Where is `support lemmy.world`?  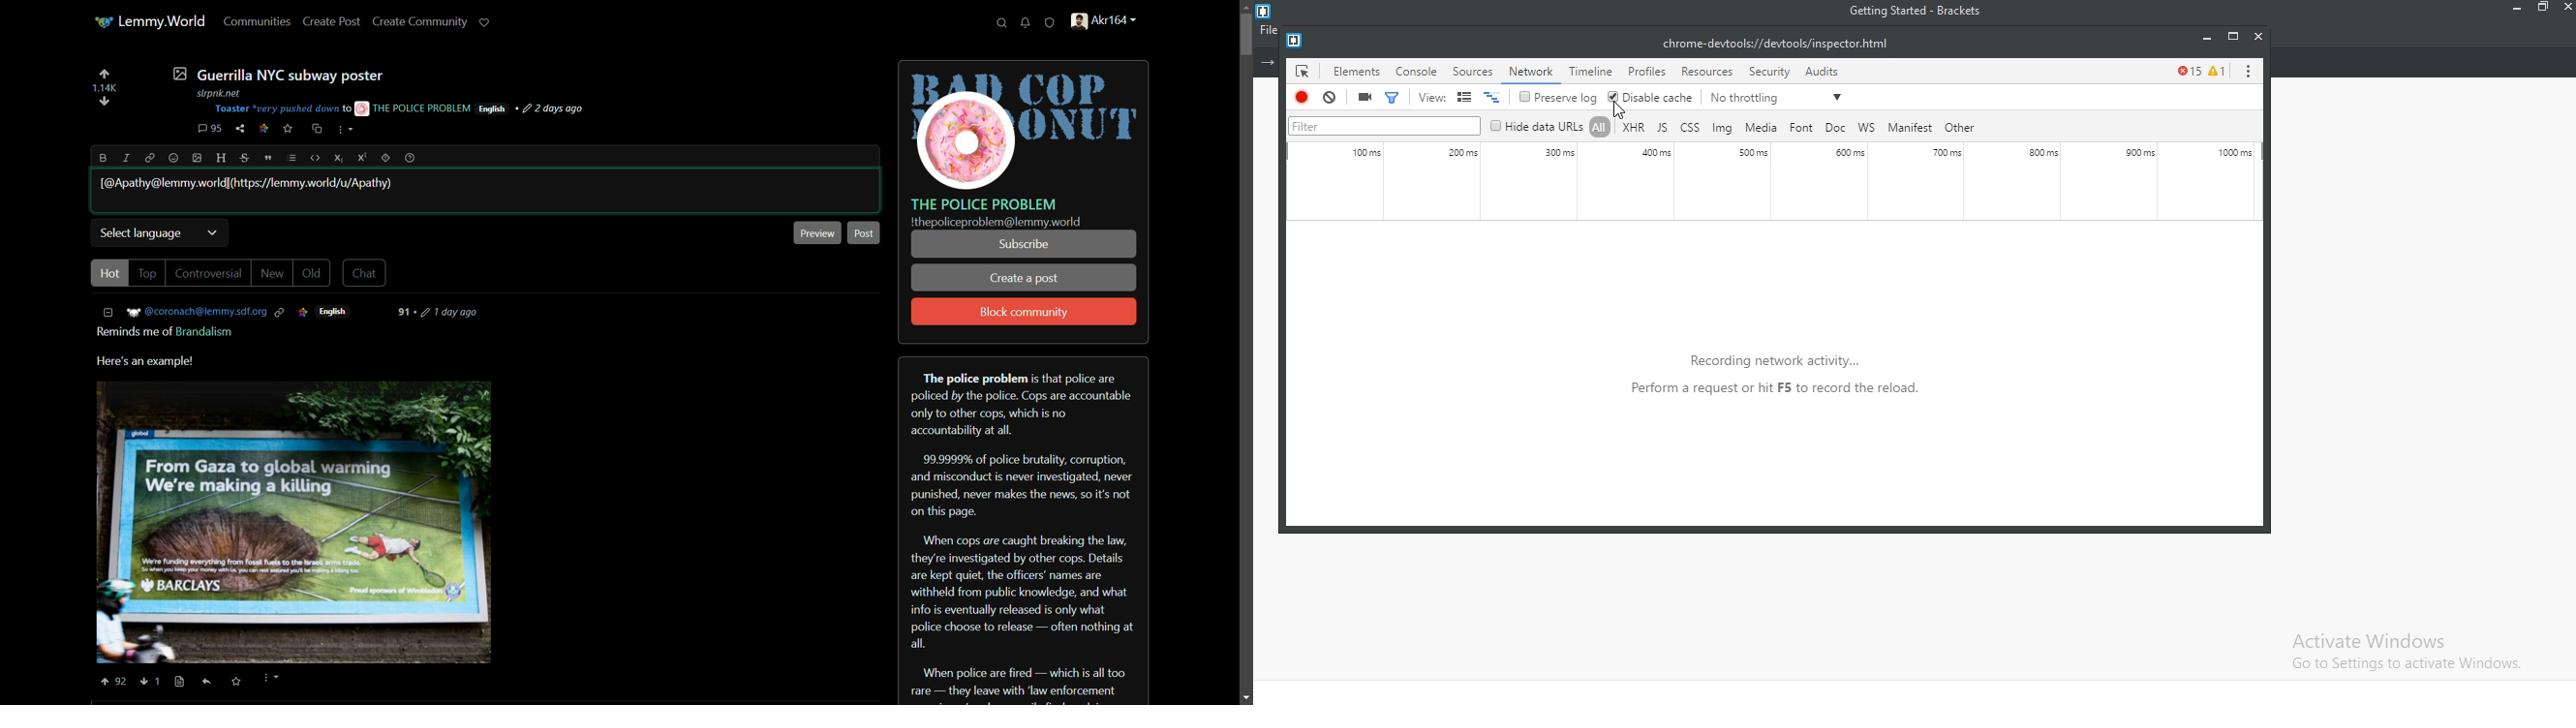
support lemmy.world is located at coordinates (485, 22).